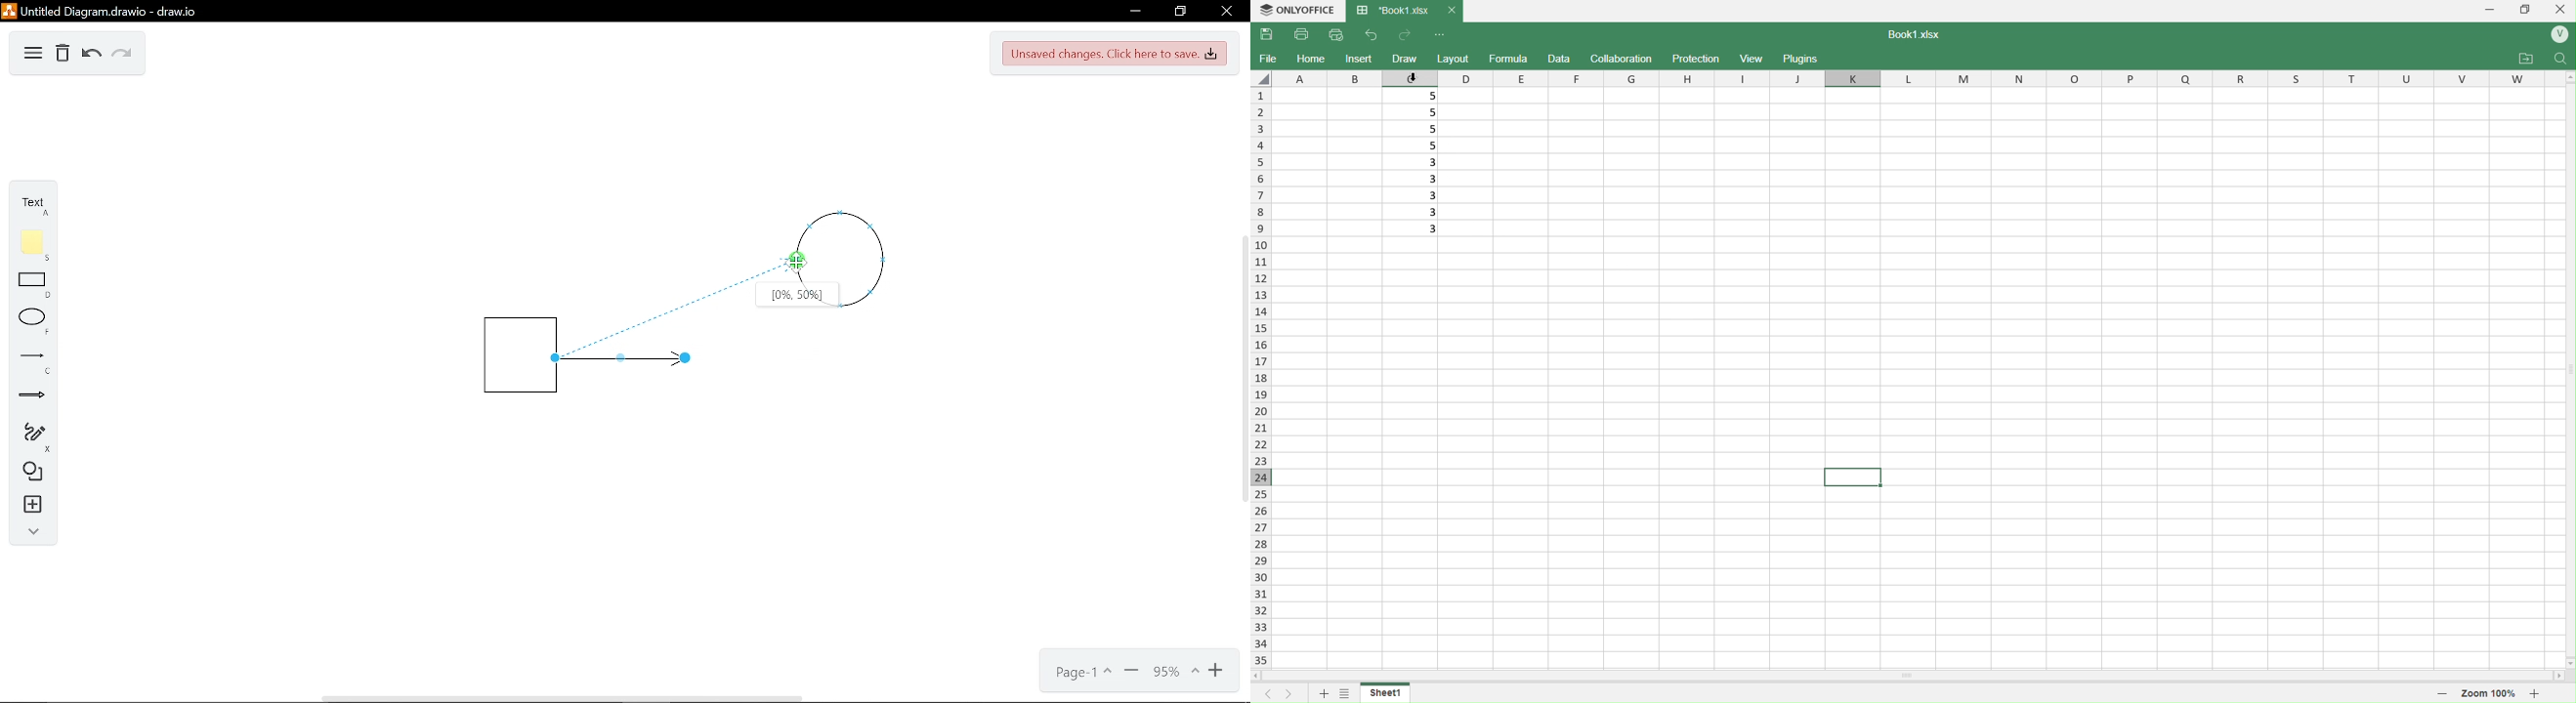  I want to click on 3, so click(1417, 161).